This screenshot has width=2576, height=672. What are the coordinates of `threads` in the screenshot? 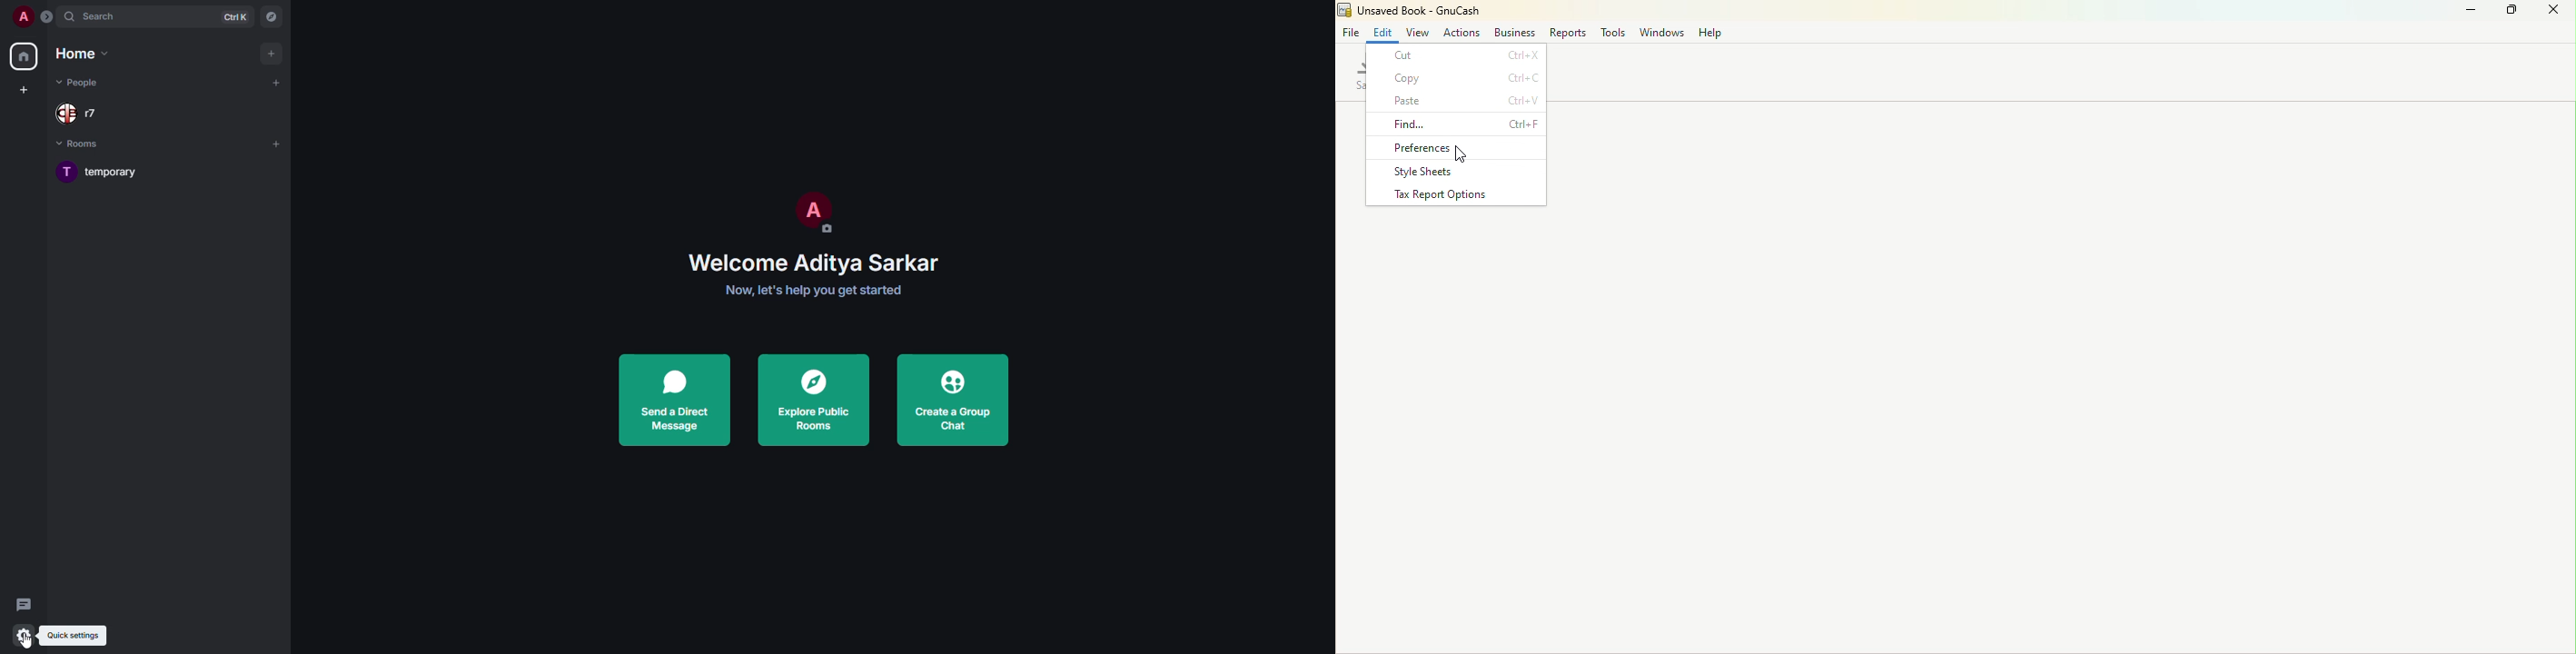 It's located at (24, 605).